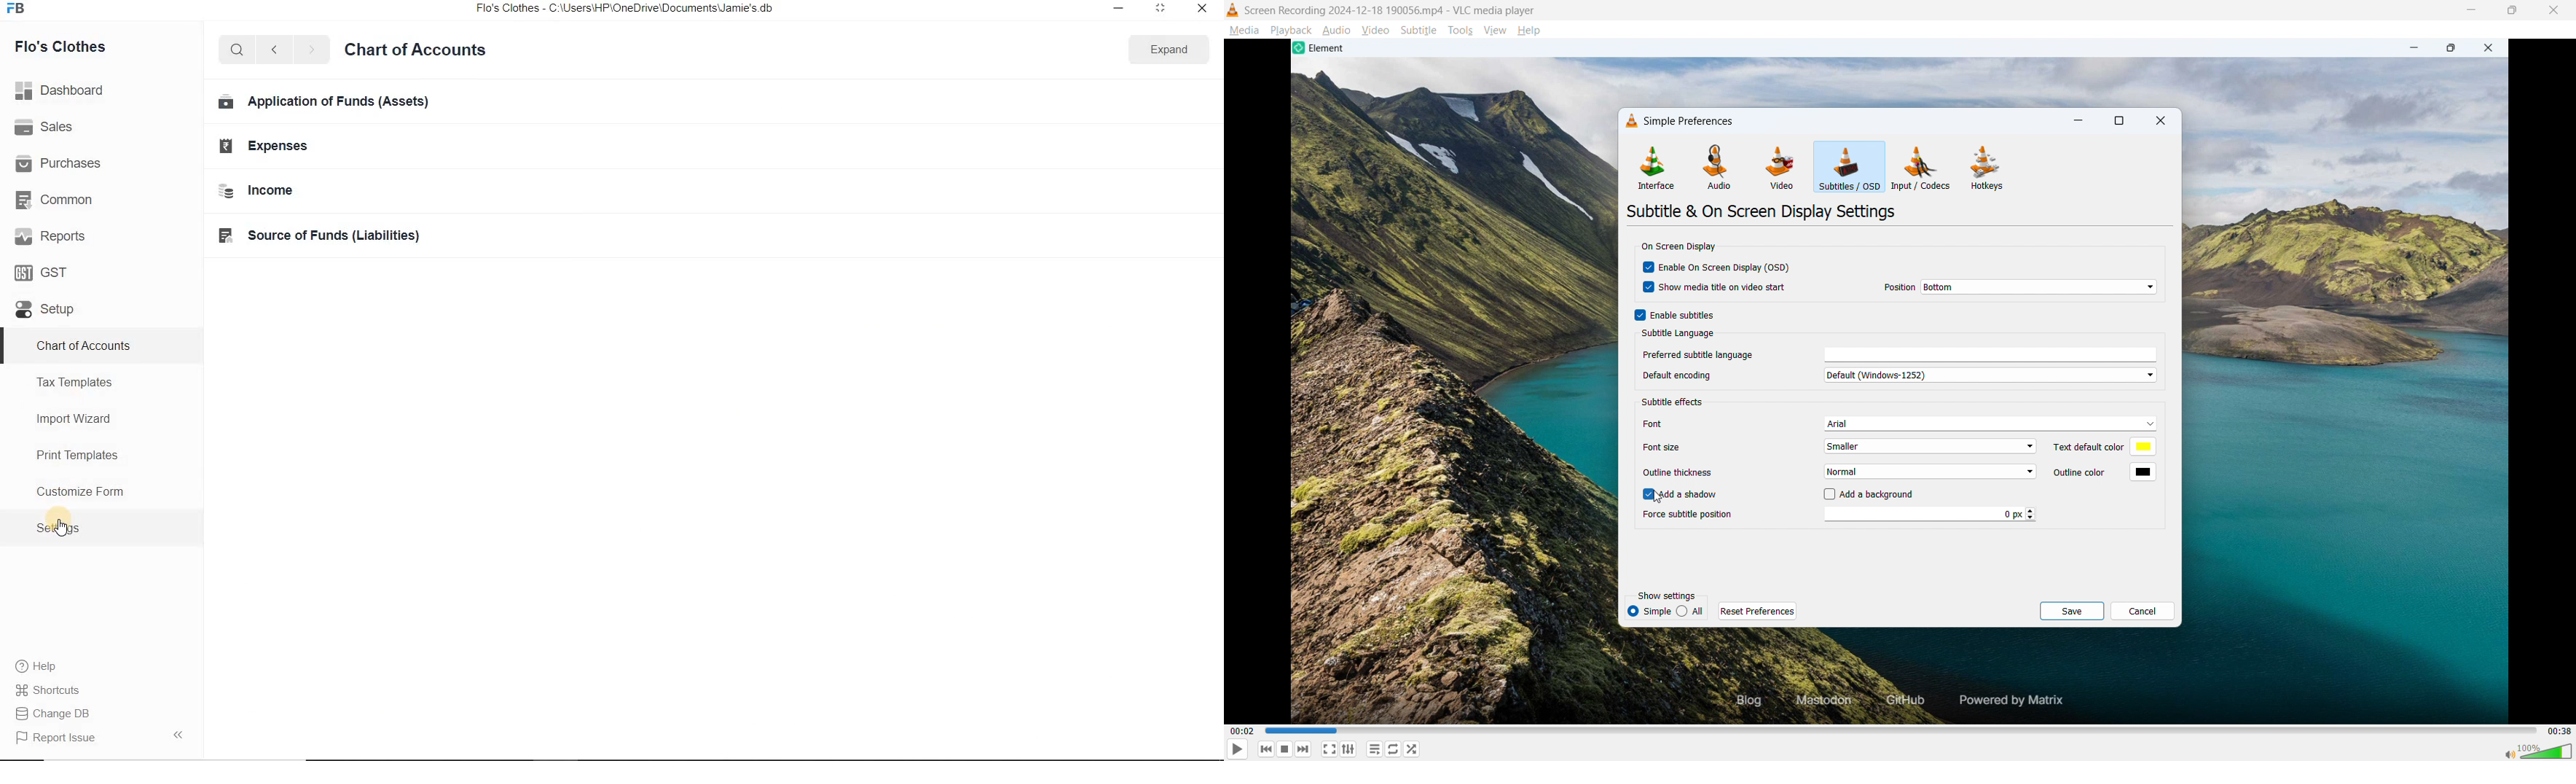 The width and height of the screenshot is (2576, 784). What do you see at coordinates (2161, 120) in the screenshot?
I see `close dialogue box` at bounding box center [2161, 120].